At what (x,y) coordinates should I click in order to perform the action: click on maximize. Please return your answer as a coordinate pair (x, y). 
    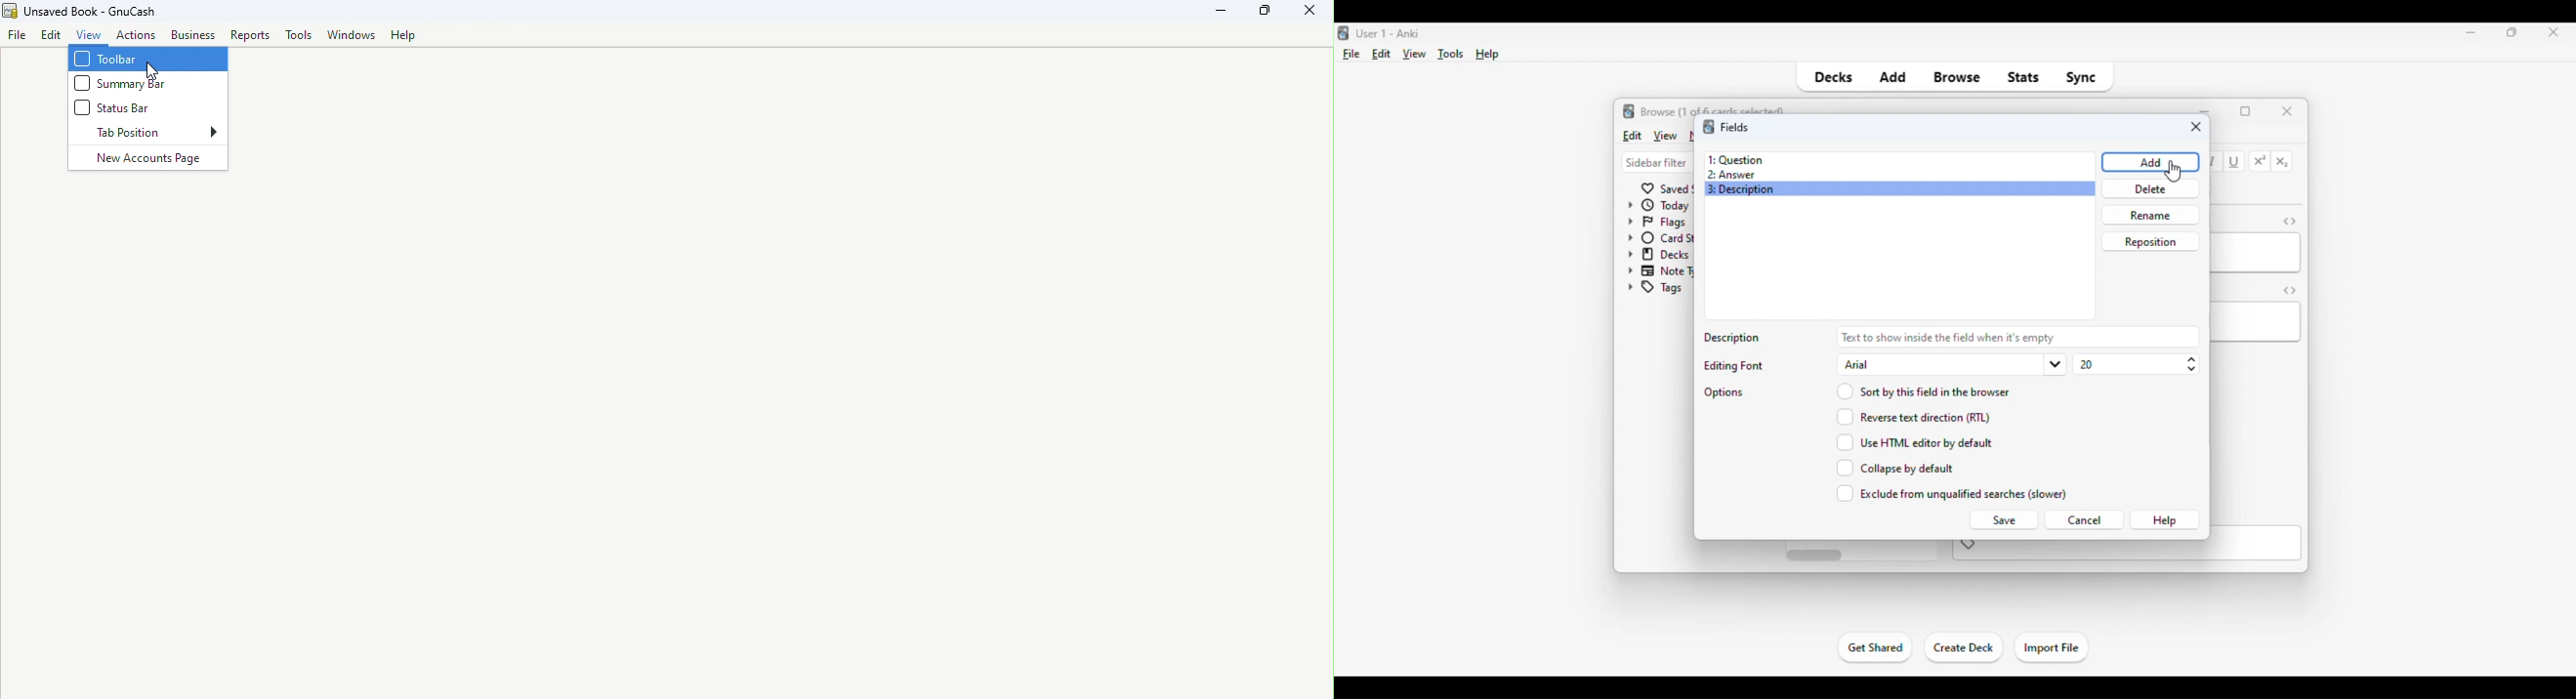
    Looking at the image, I should click on (2246, 111).